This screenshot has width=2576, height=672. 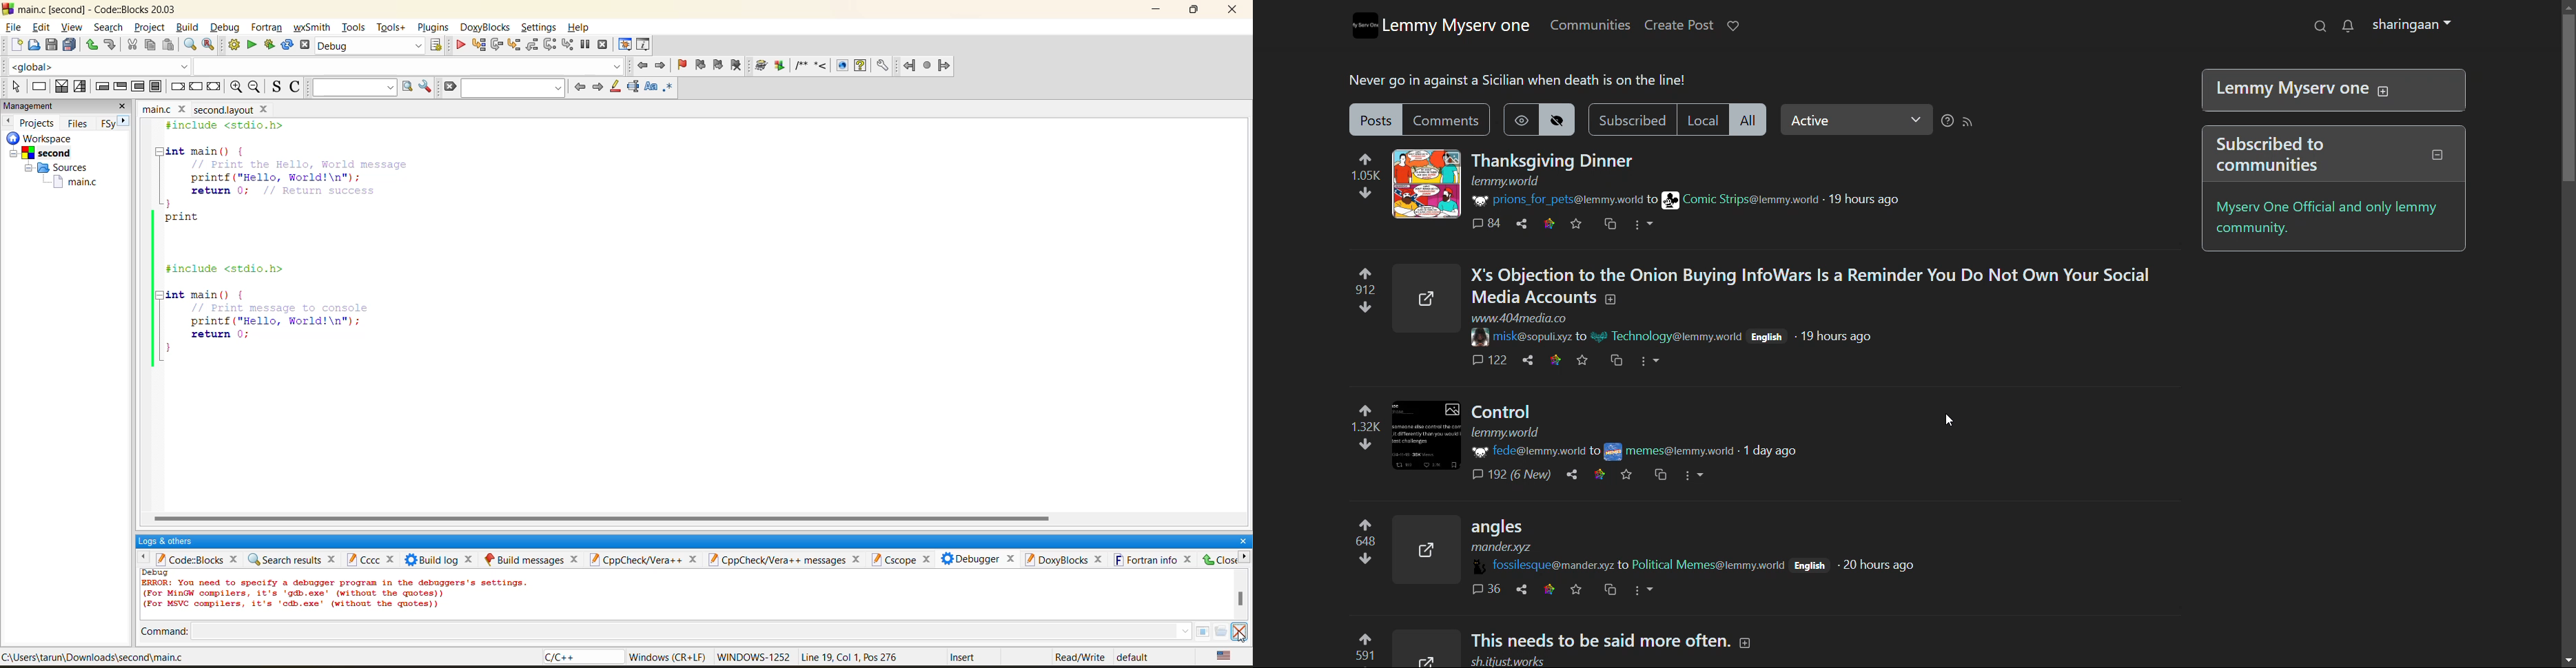 What do you see at coordinates (253, 88) in the screenshot?
I see `zoom out` at bounding box center [253, 88].